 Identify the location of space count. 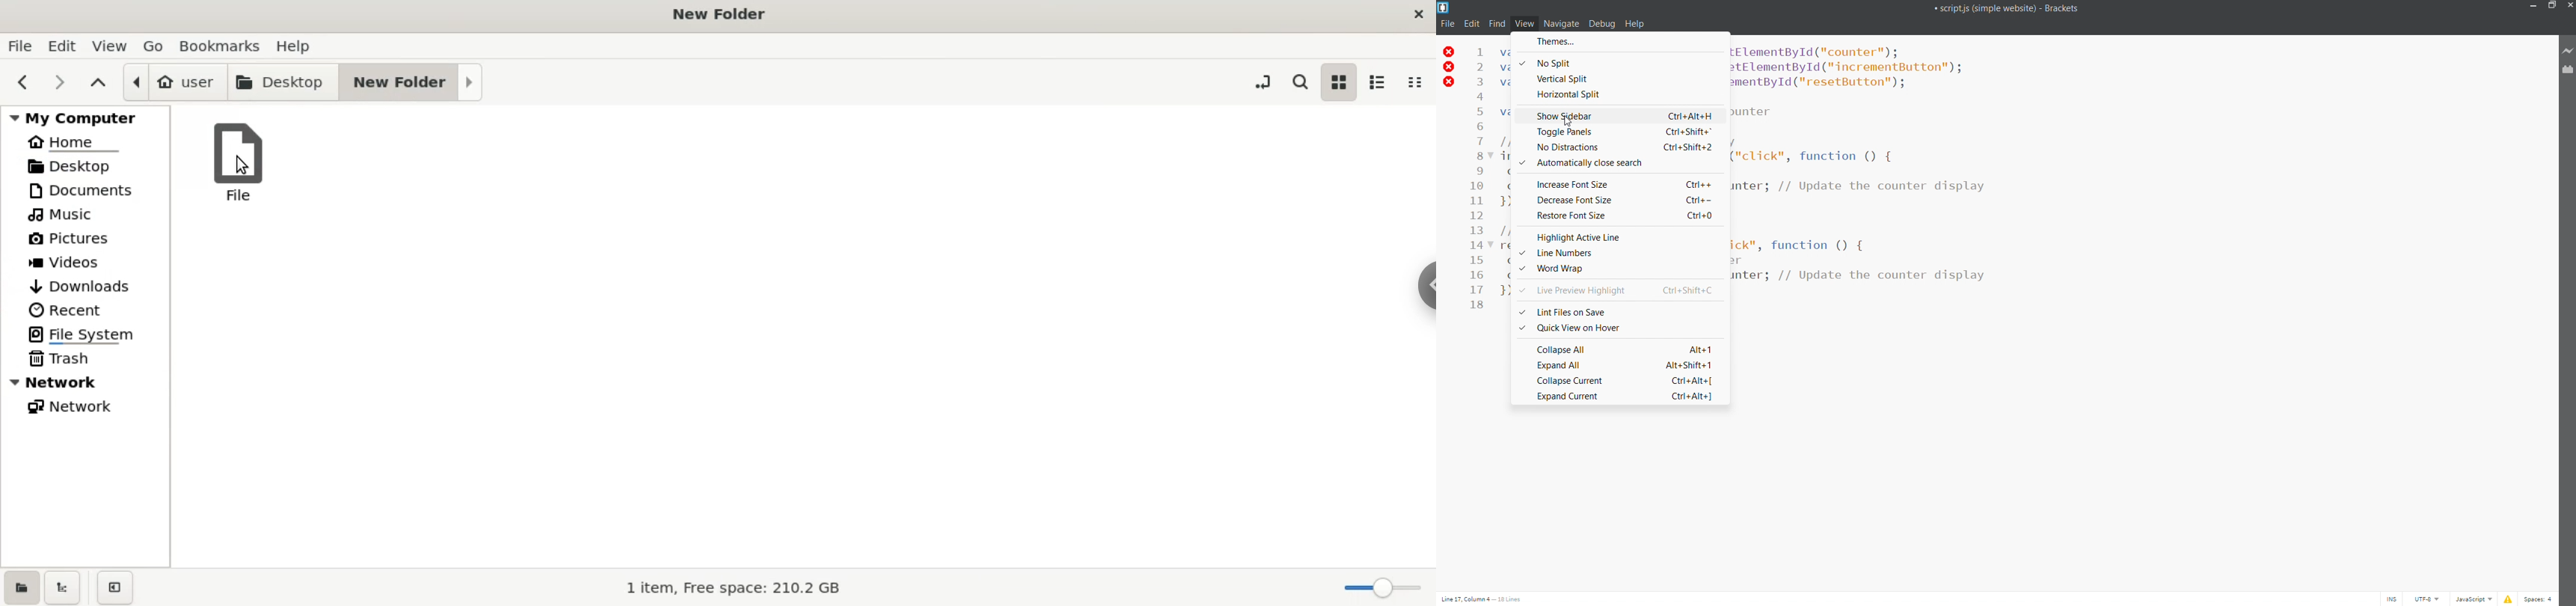
(2540, 599).